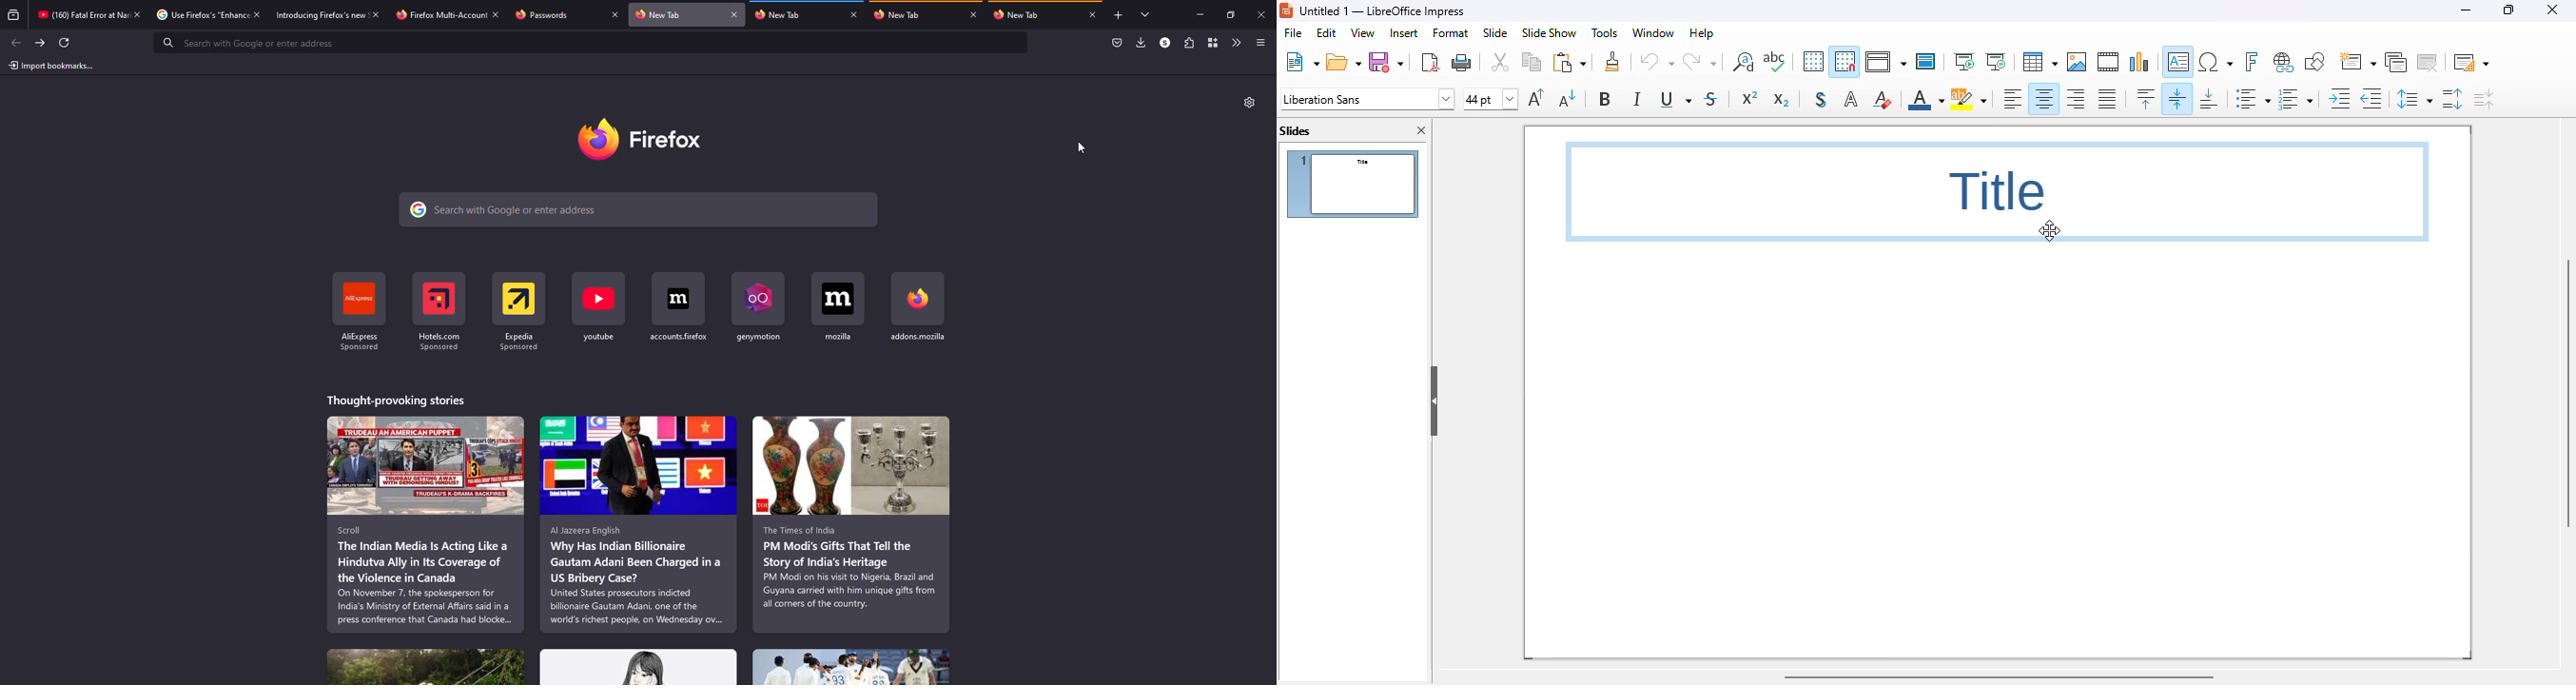 This screenshot has width=2576, height=700. What do you see at coordinates (13, 16) in the screenshot?
I see `view recent` at bounding box center [13, 16].